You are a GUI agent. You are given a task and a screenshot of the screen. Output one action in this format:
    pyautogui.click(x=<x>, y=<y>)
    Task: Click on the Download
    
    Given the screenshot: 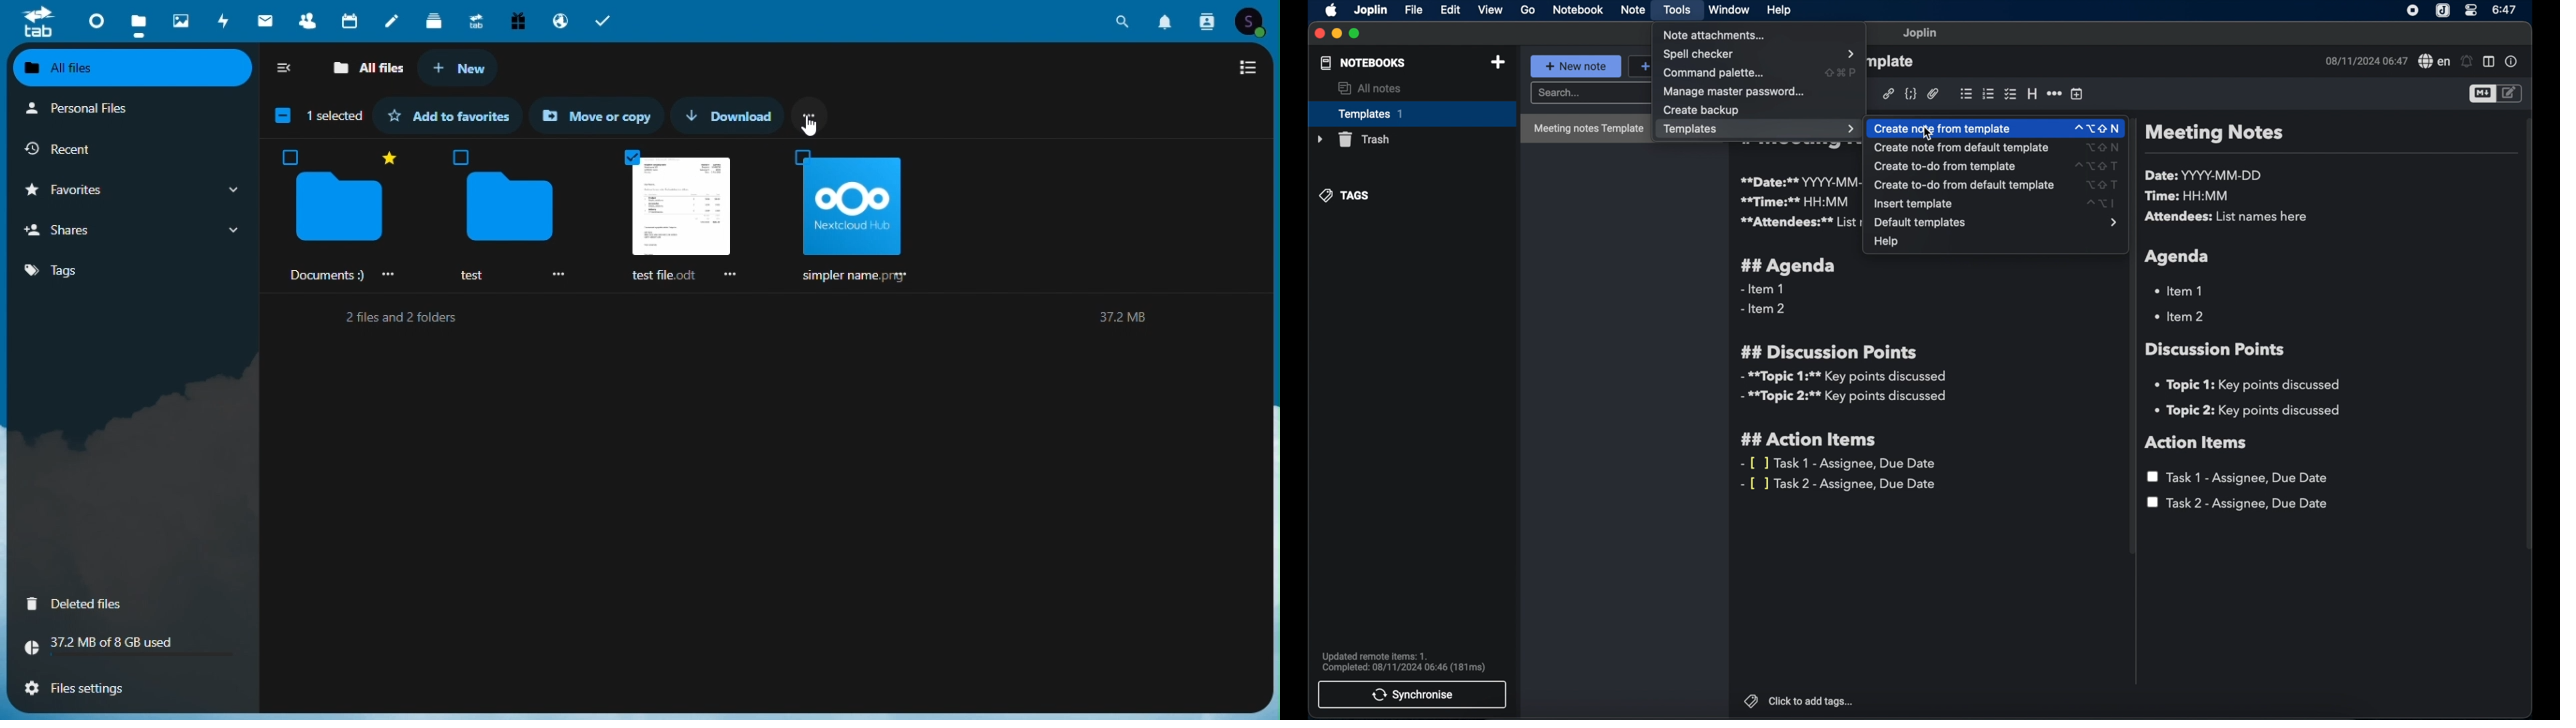 What is the action you would take?
    pyautogui.click(x=727, y=118)
    